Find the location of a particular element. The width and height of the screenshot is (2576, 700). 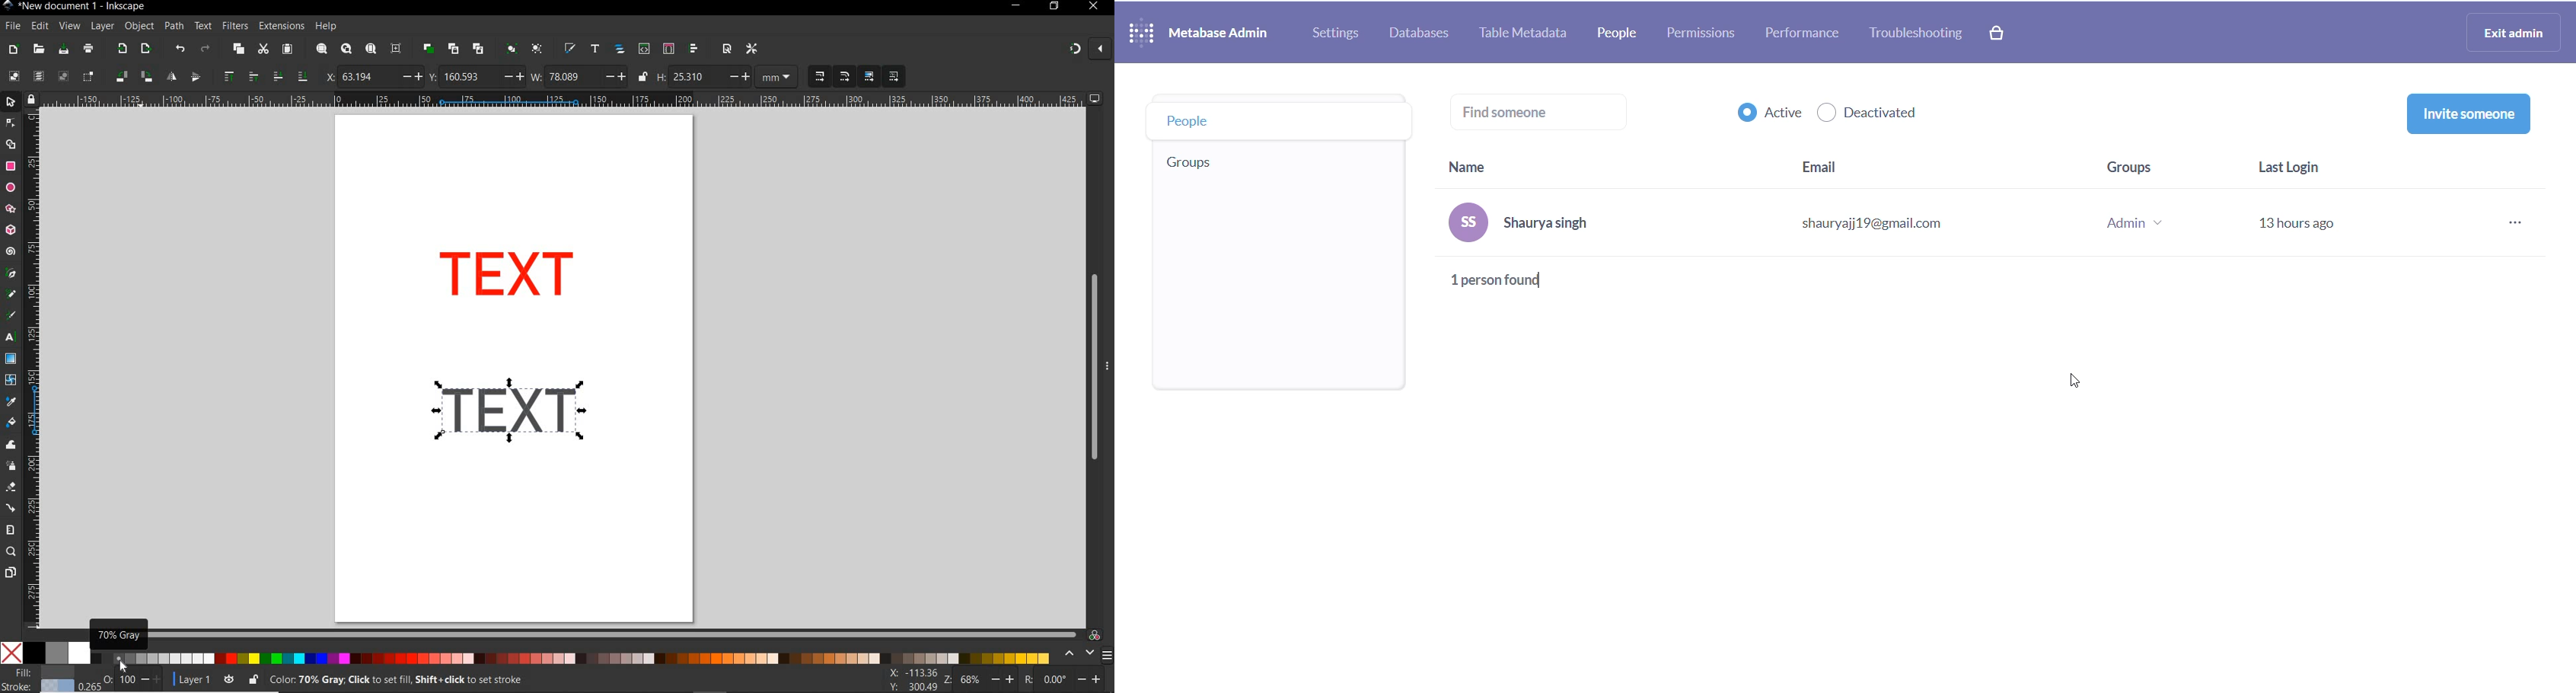

people is located at coordinates (1255, 126).